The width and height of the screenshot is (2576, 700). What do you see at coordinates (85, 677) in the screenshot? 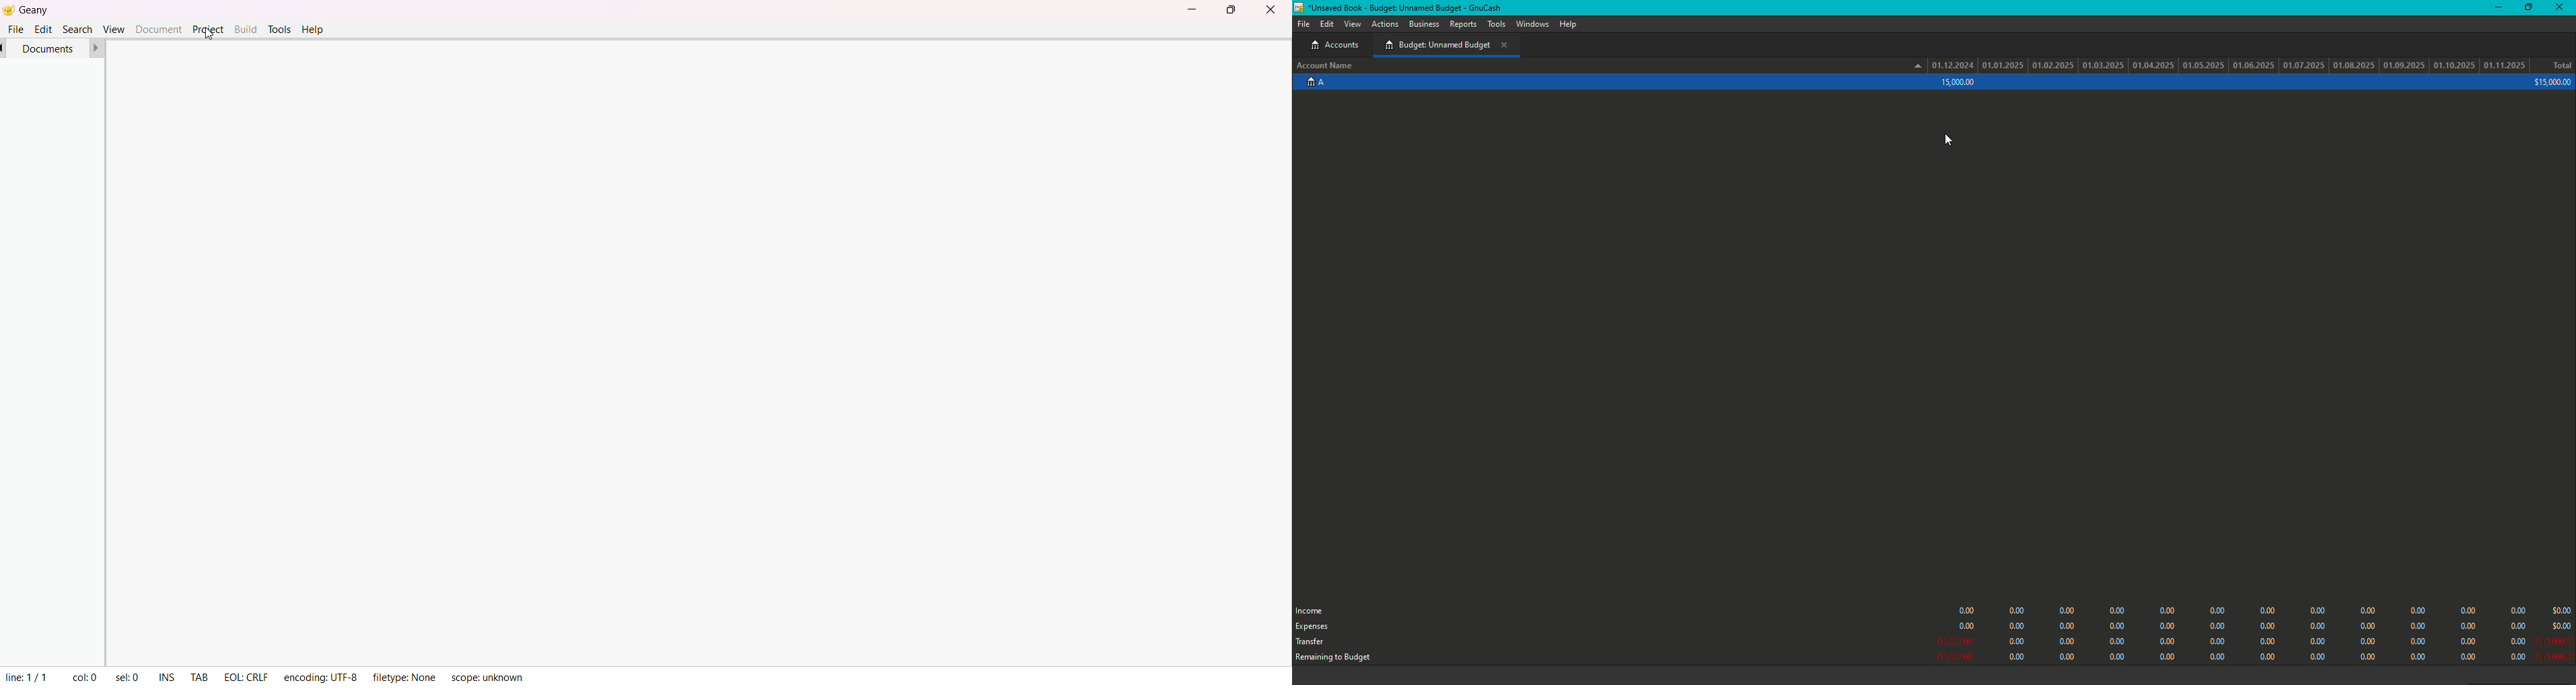
I see `col: 0` at bounding box center [85, 677].